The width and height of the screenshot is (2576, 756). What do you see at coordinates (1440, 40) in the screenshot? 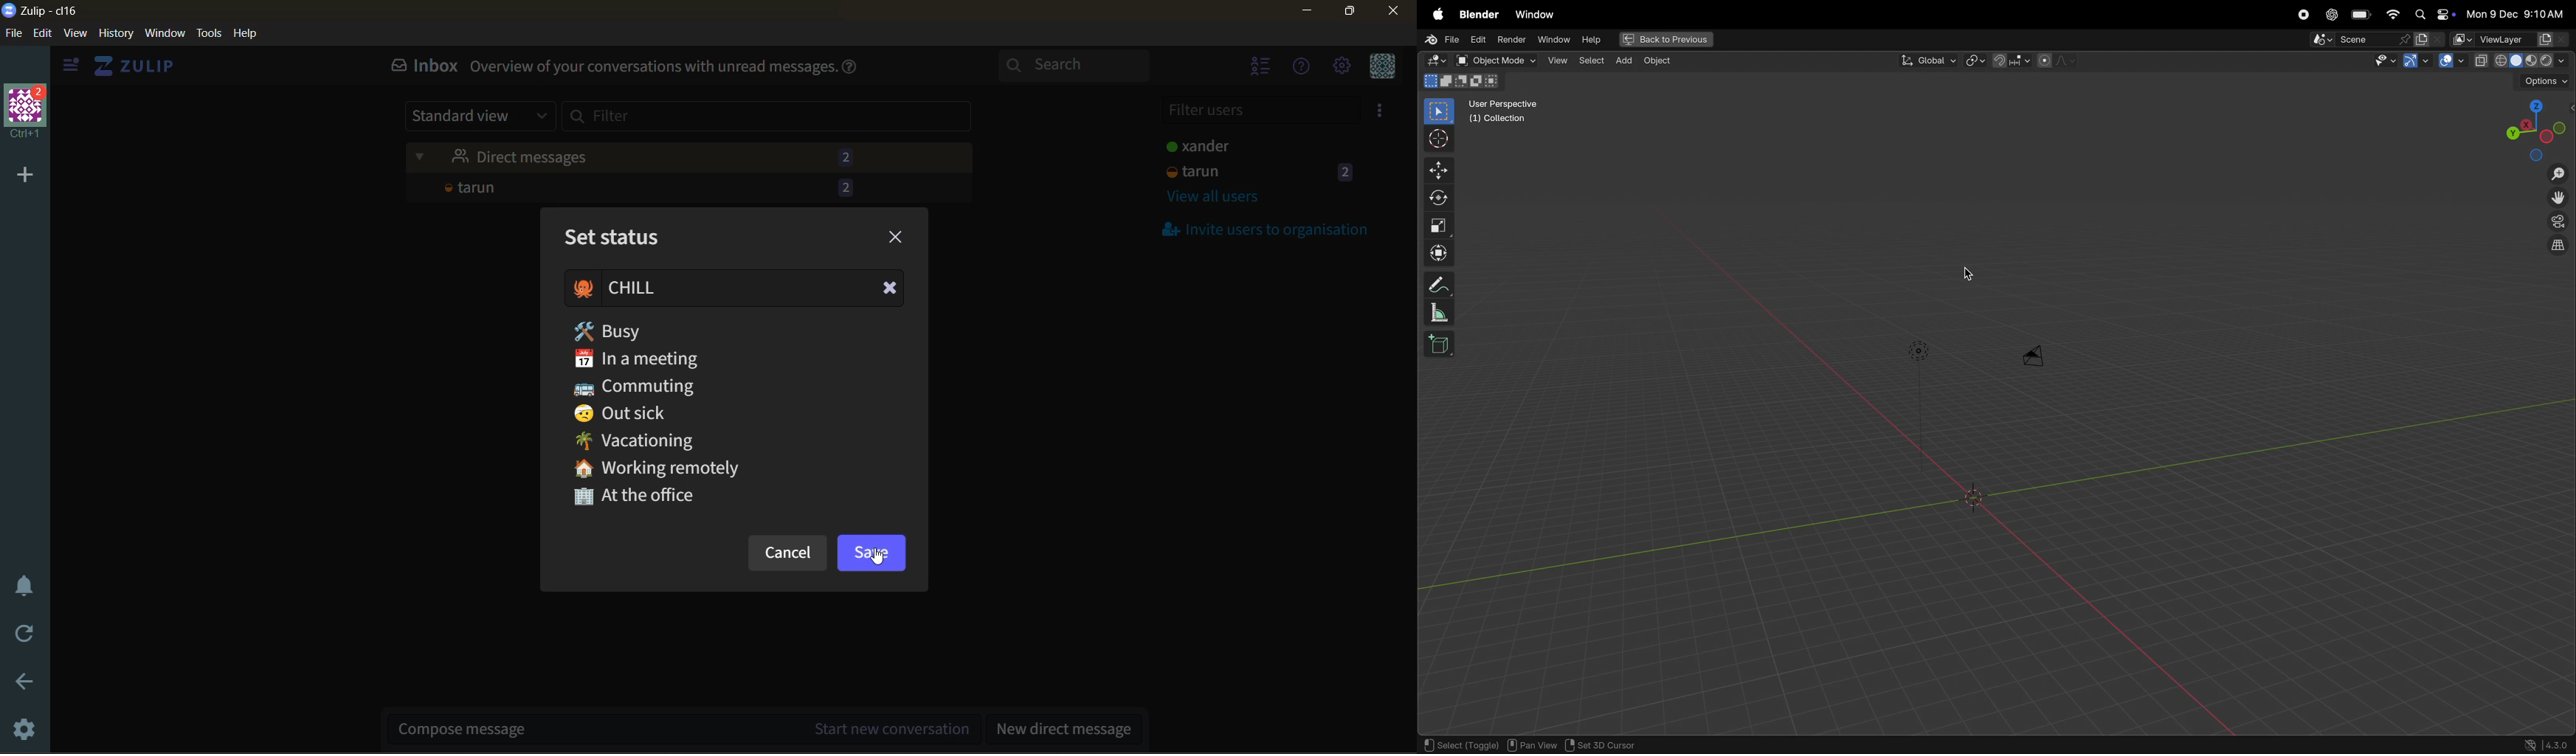
I see `file` at bounding box center [1440, 40].